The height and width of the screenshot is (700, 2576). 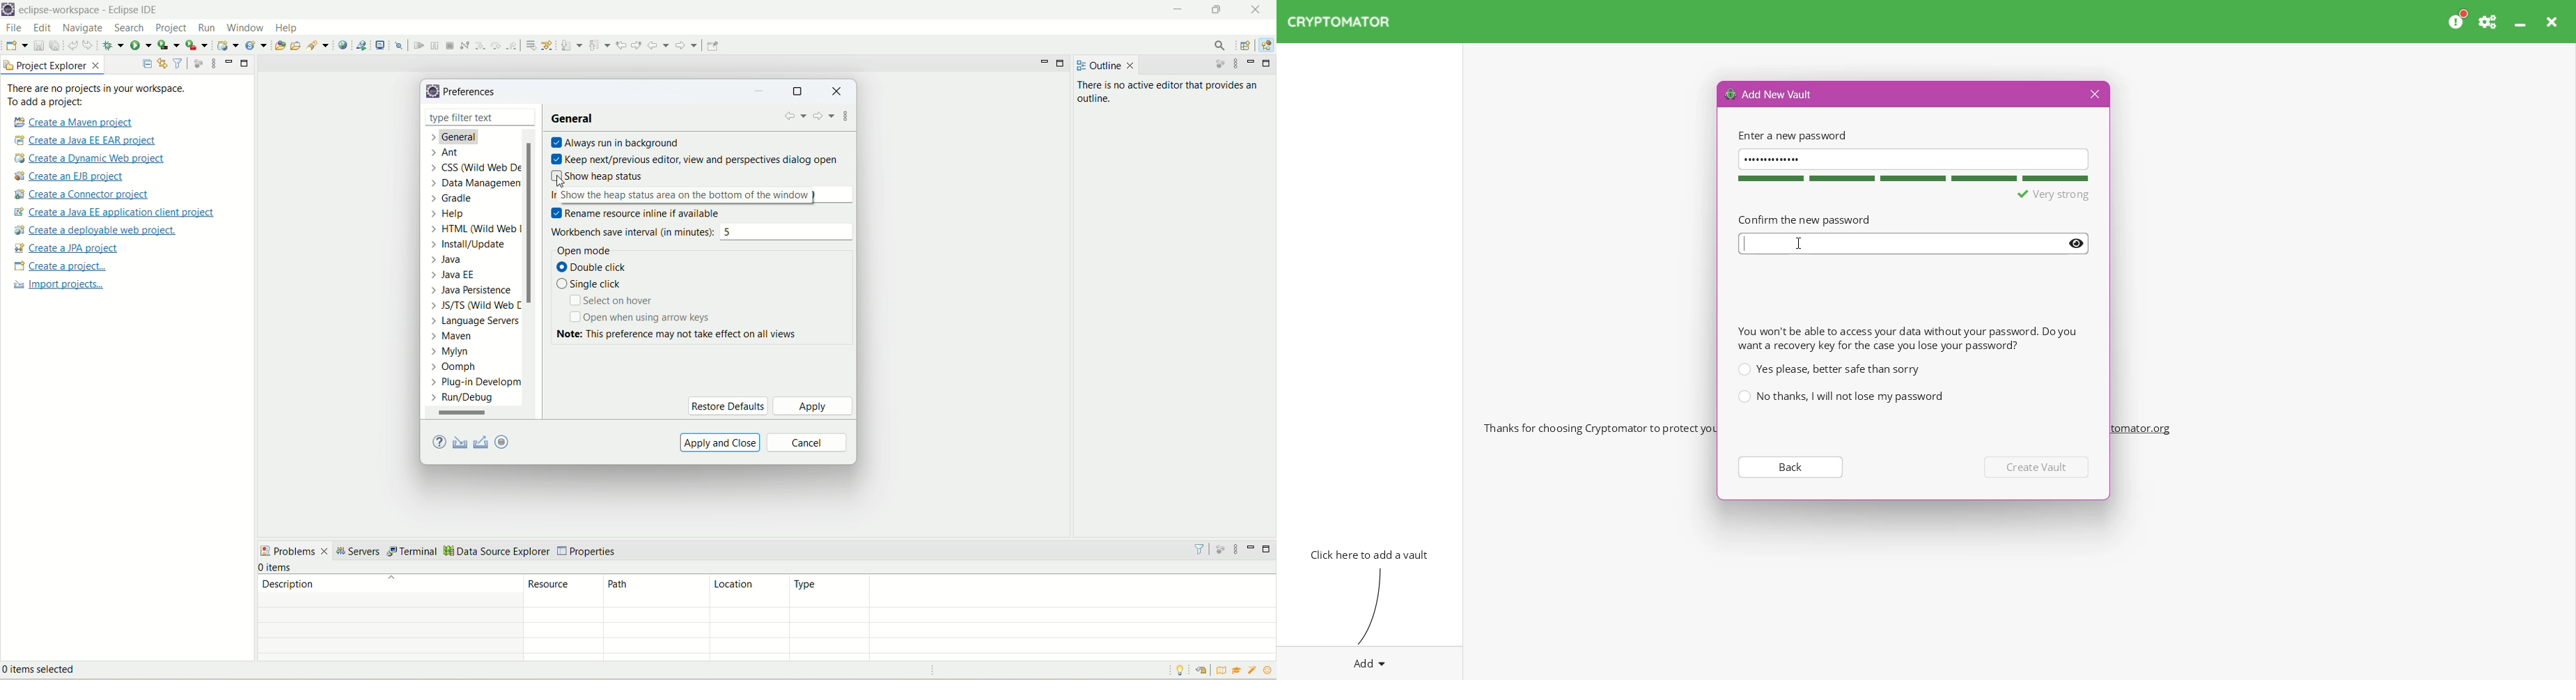 I want to click on cursor, so click(x=557, y=181).